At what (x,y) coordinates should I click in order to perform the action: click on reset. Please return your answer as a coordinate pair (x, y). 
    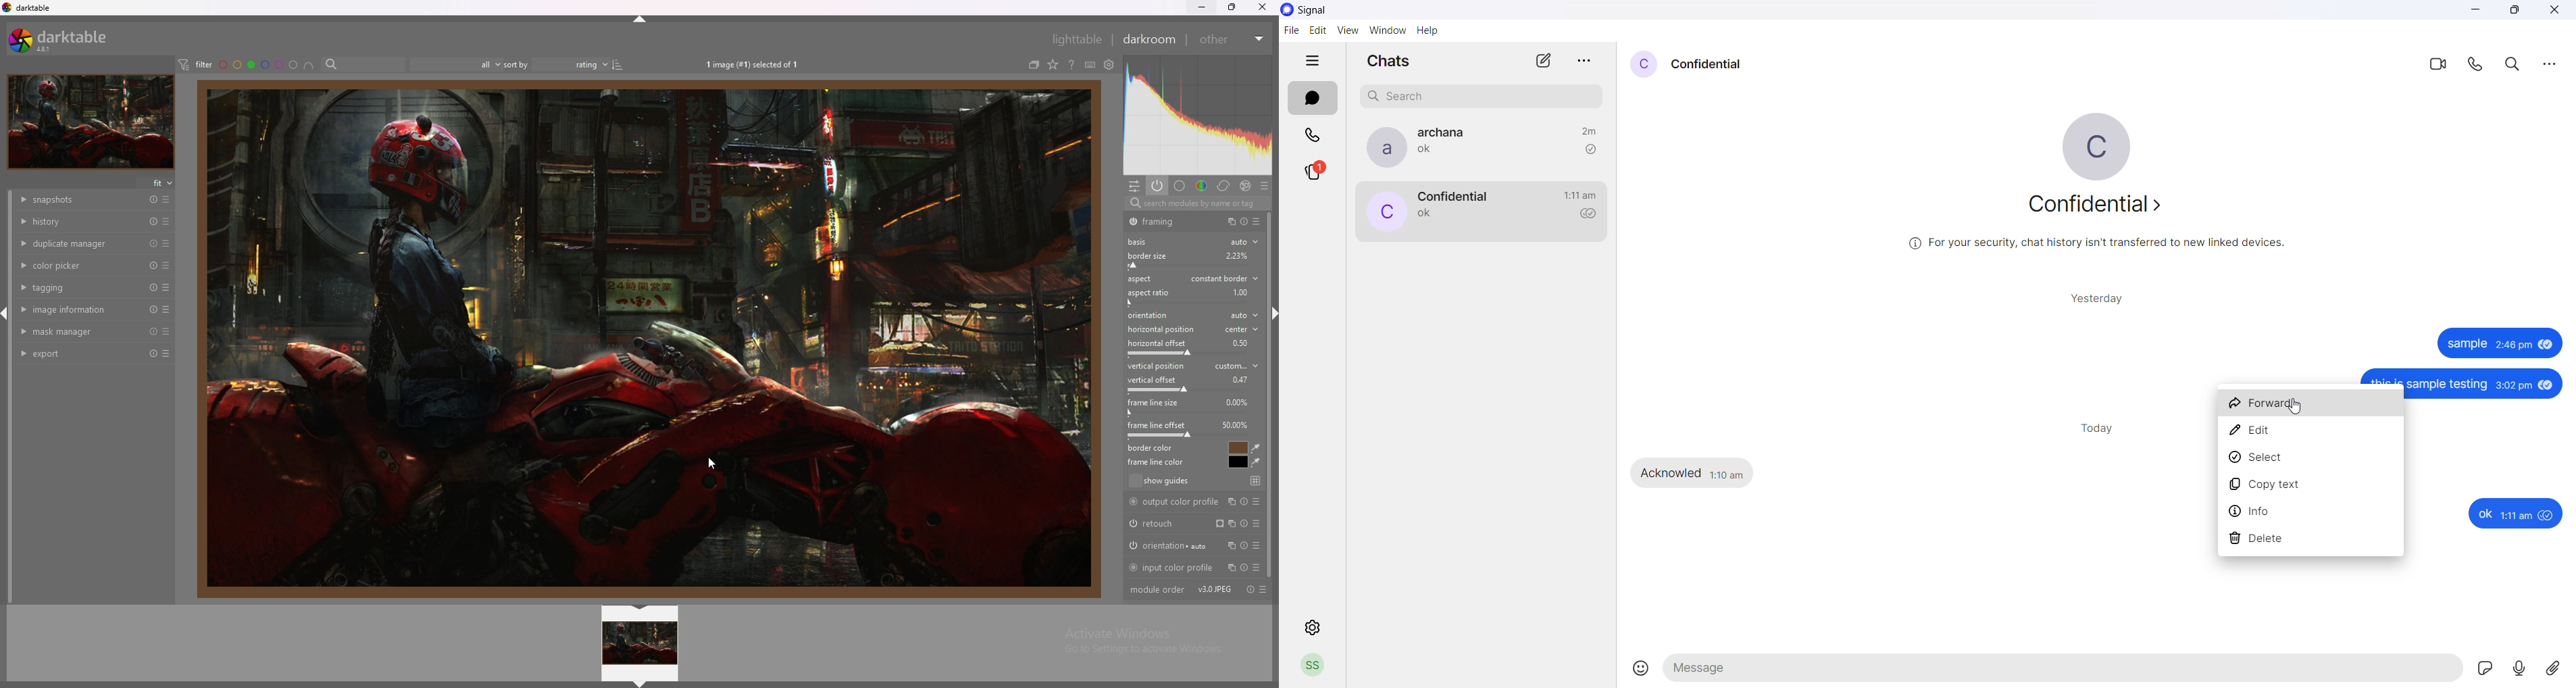
    Looking at the image, I should click on (154, 266).